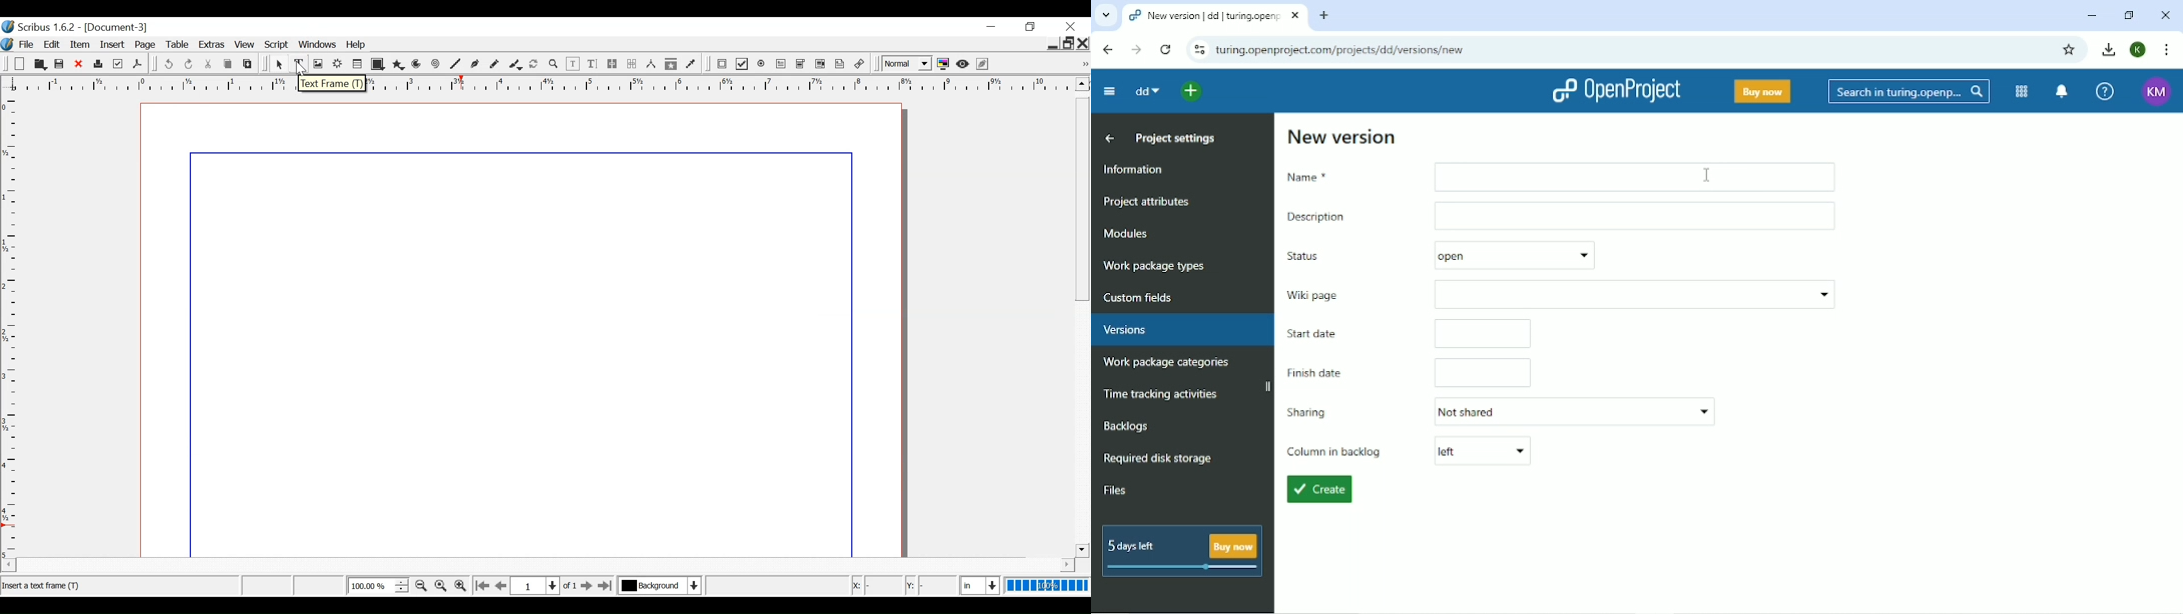  Describe the element at coordinates (168, 63) in the screenshot. I see `undo` at that location.